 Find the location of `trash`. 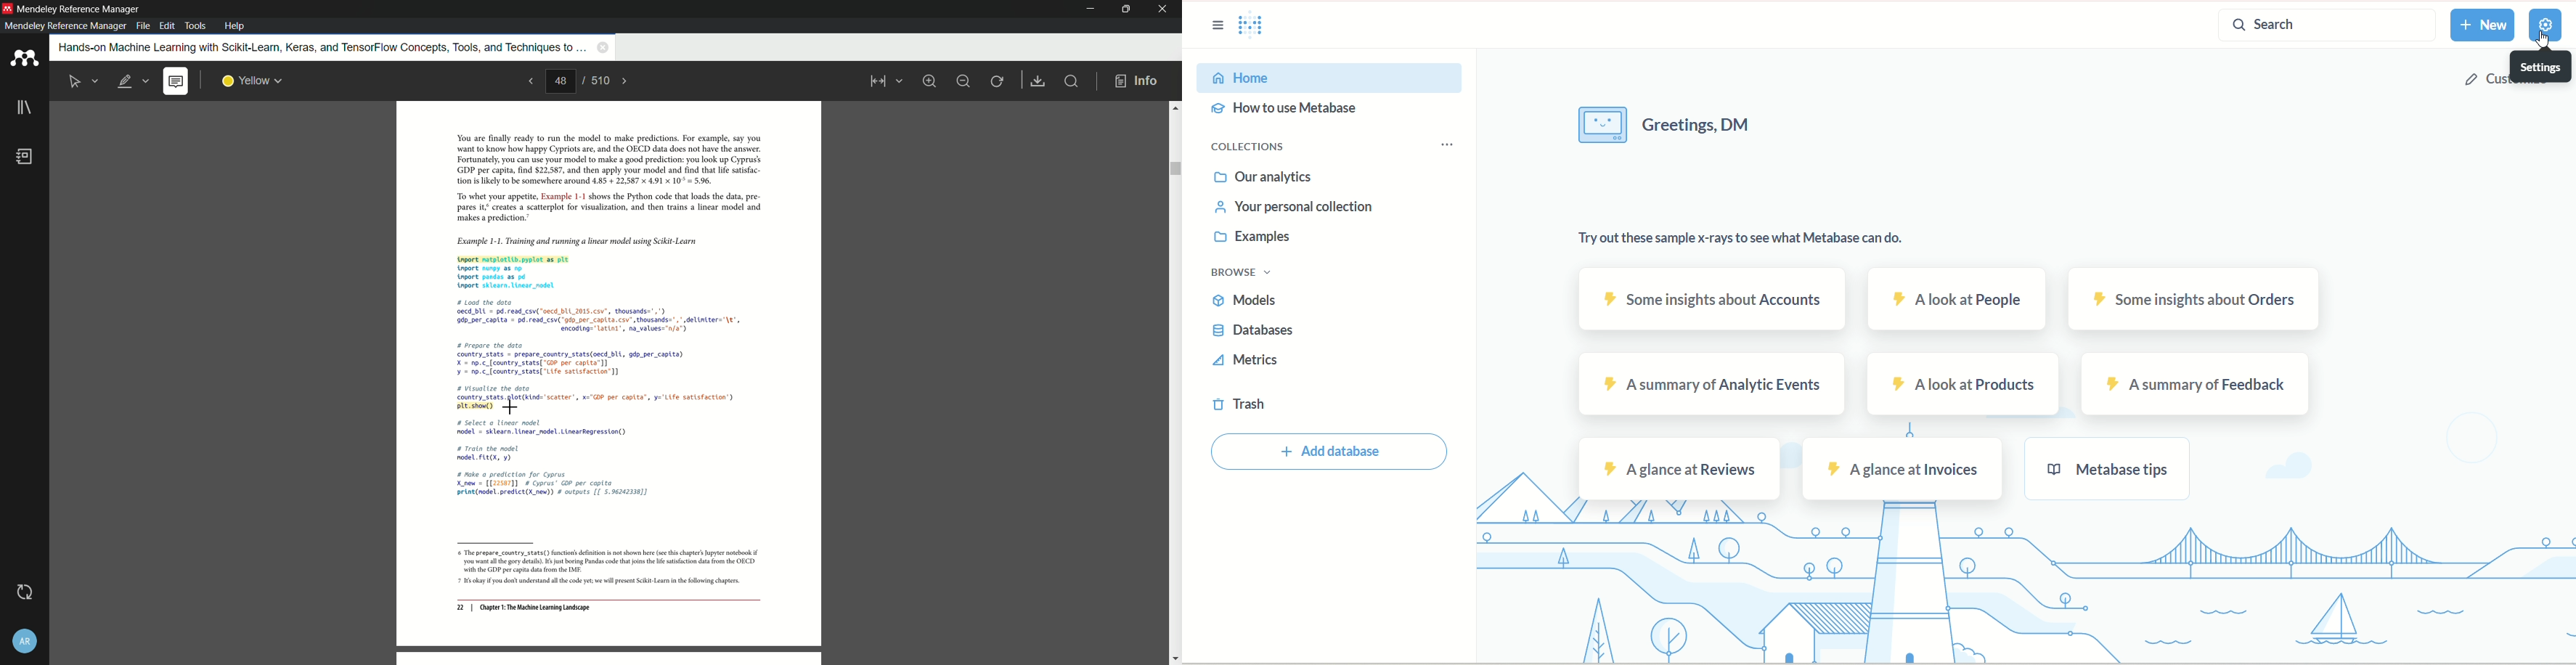

trash is located at coordinates (1238, 406).